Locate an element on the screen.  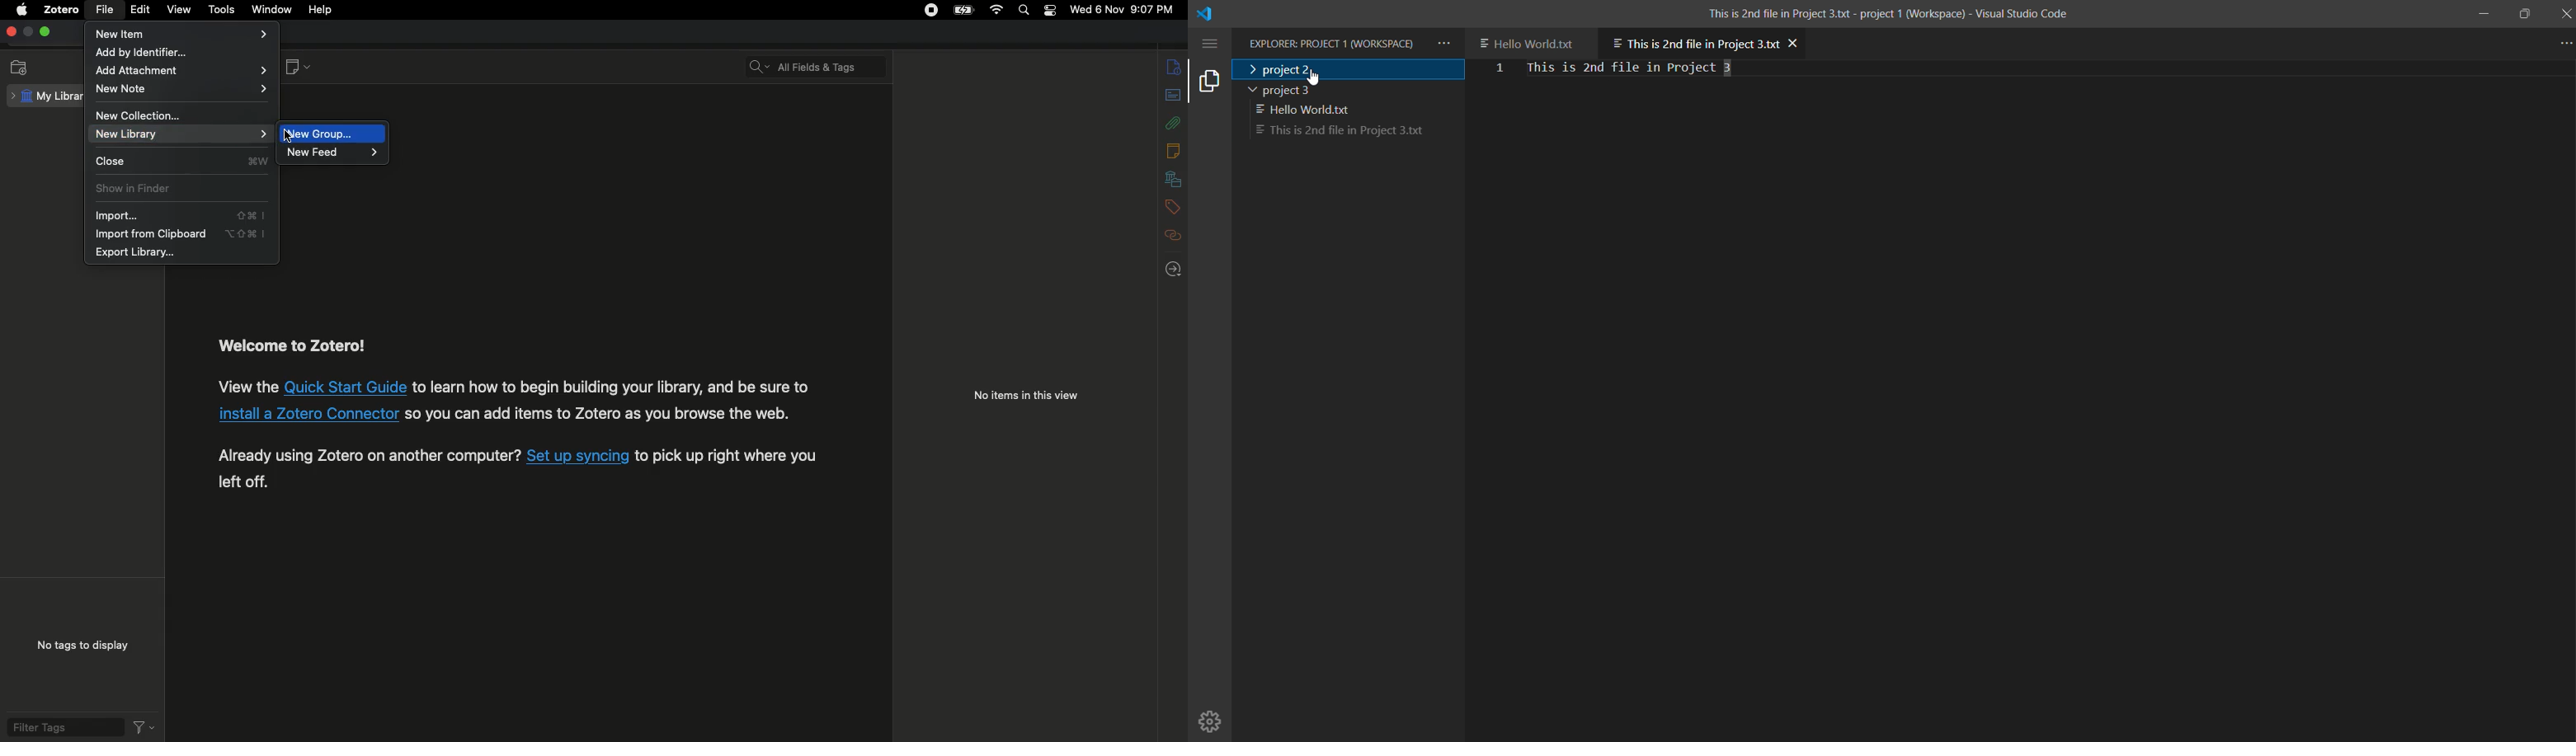
Search is located at coordinates (1024, 10).